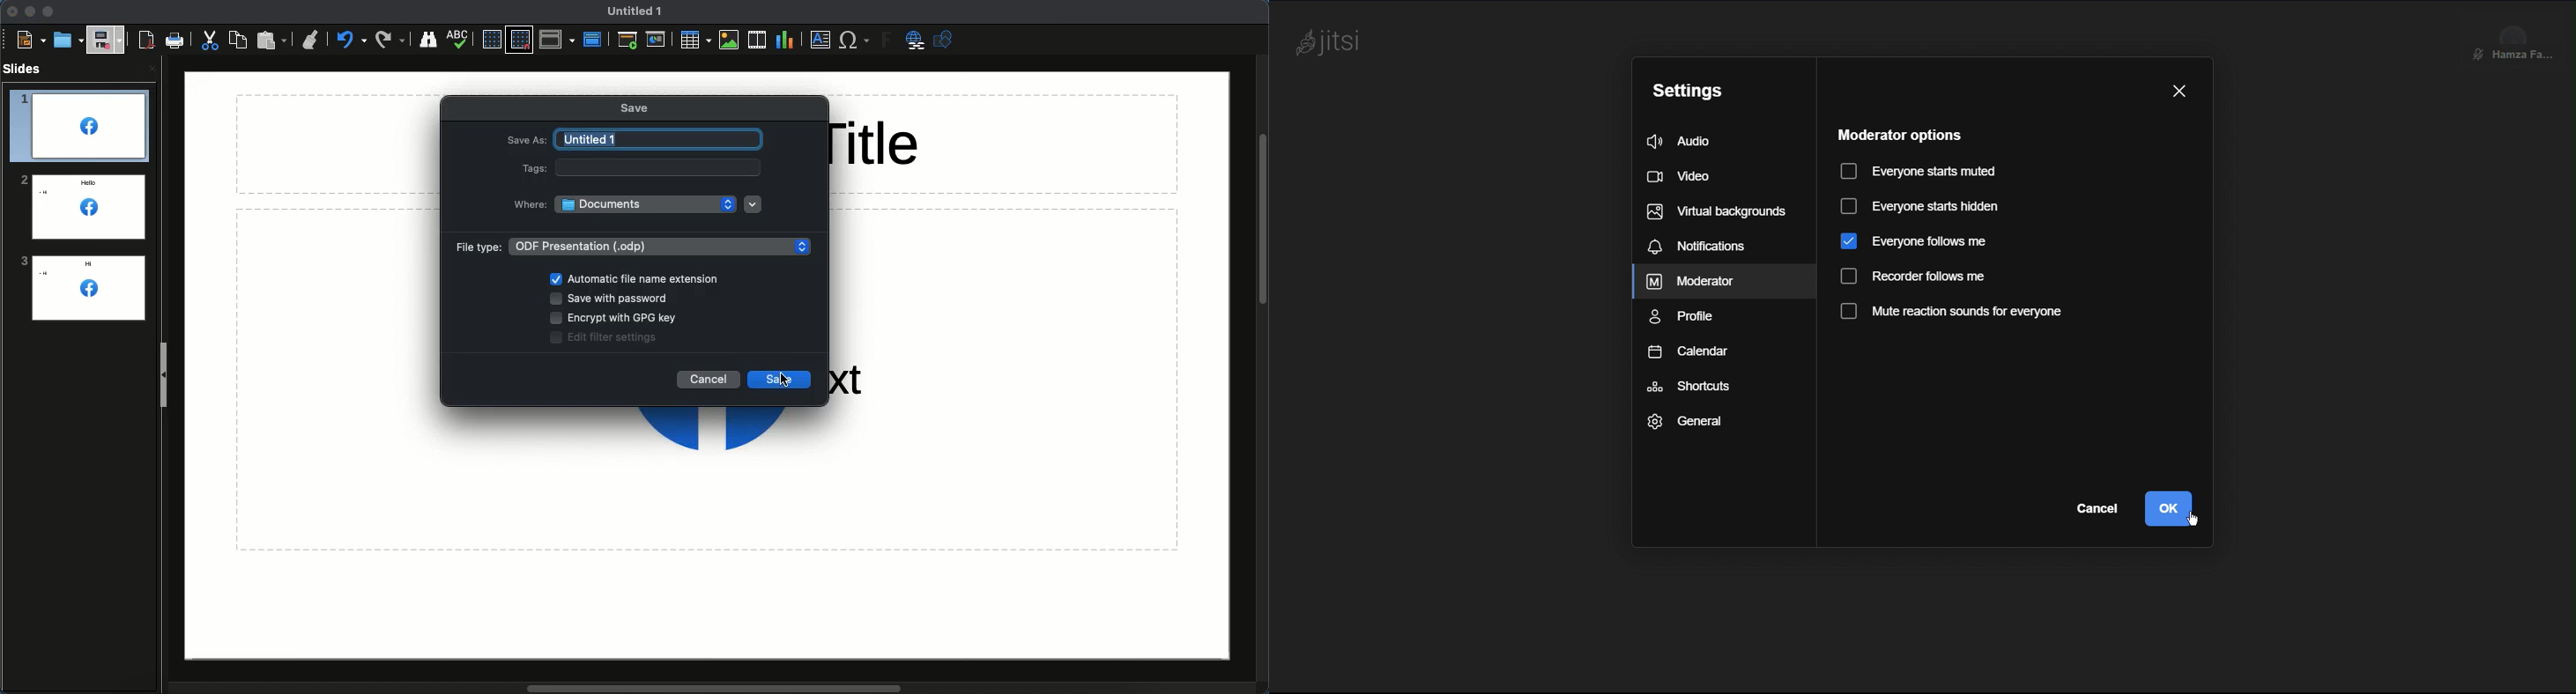 This screenshot has width=2576, height=700. I want to click on General, so click(1688, 420).